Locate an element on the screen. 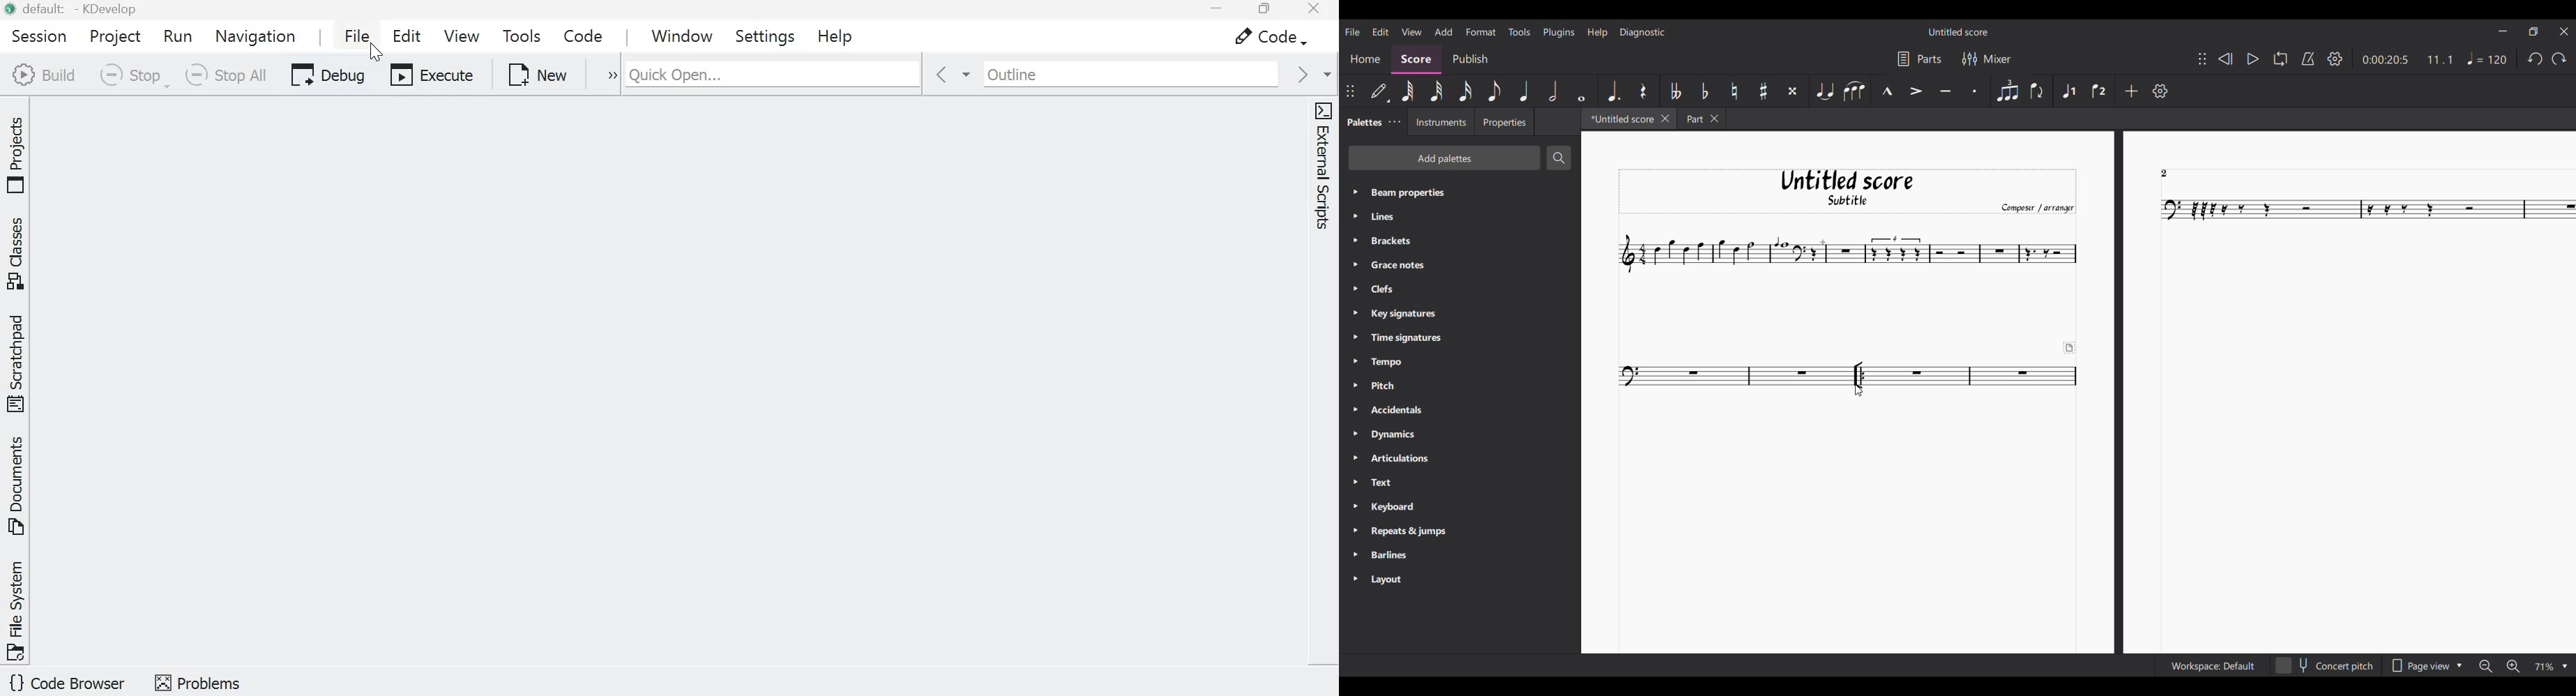 Image resolution: width=2576 pixels, height=700 pixels. Toggle double sharp is located at coordinates (1792, 92).